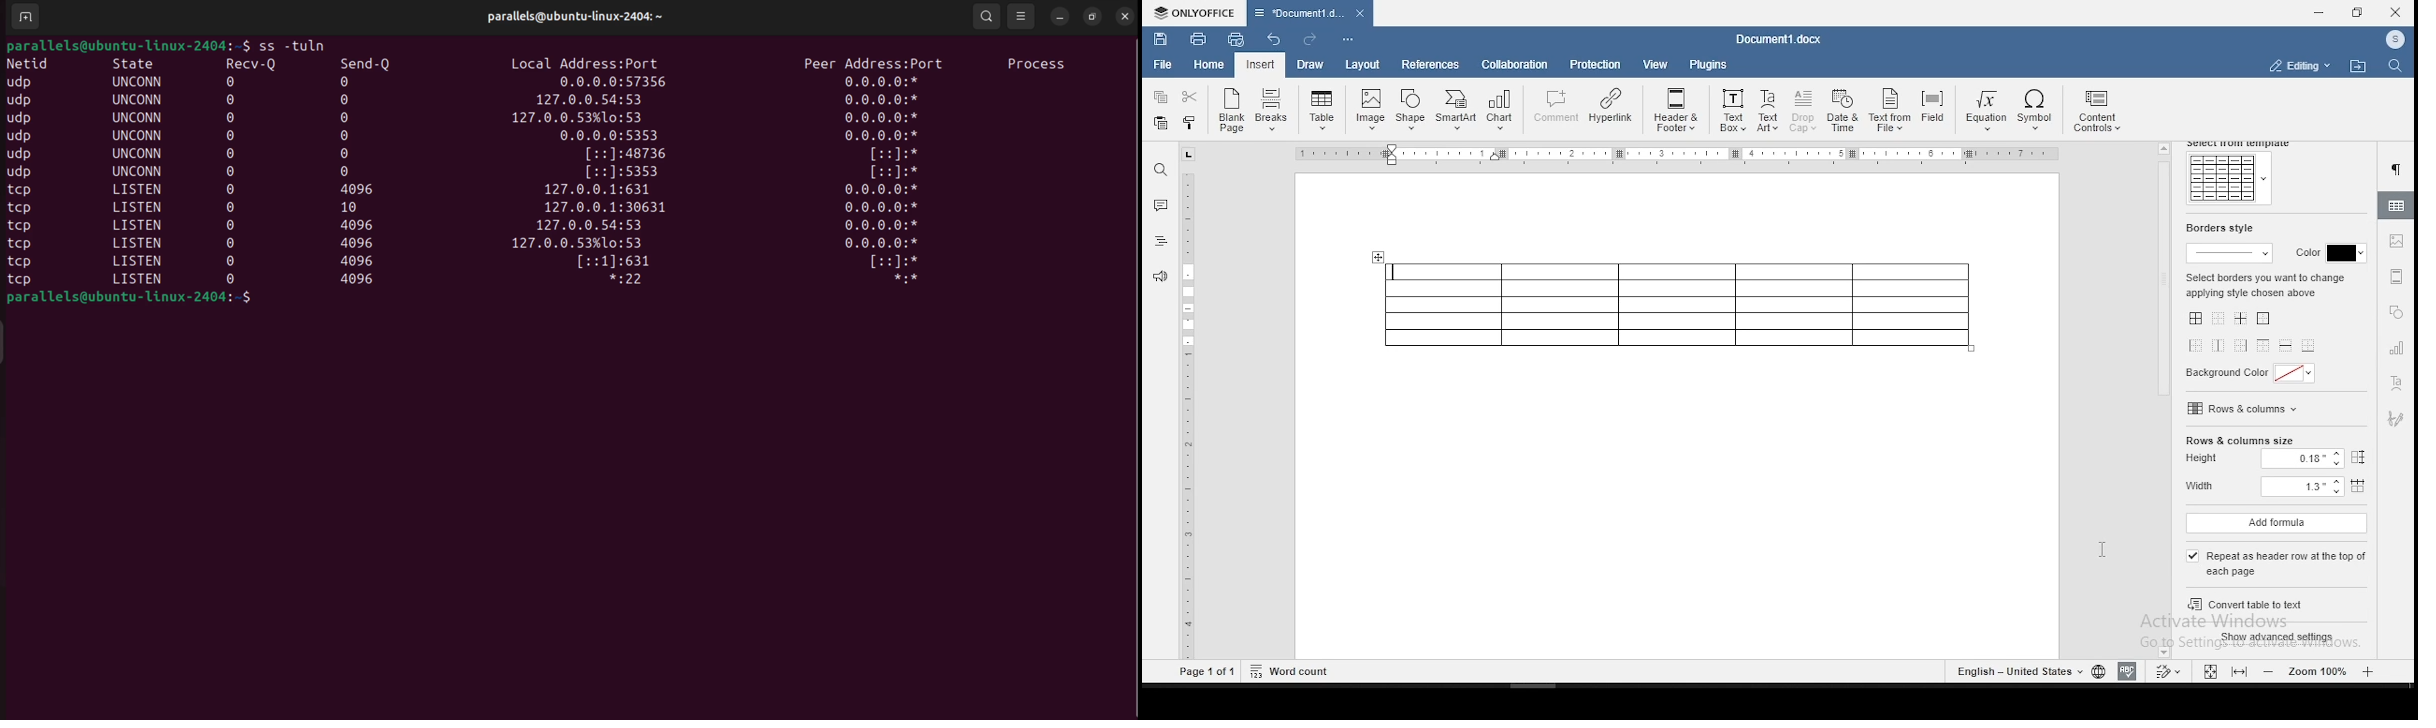  Describe the element at coordinates (2397, 205) in the screenshot. I see `table properties` at that location.